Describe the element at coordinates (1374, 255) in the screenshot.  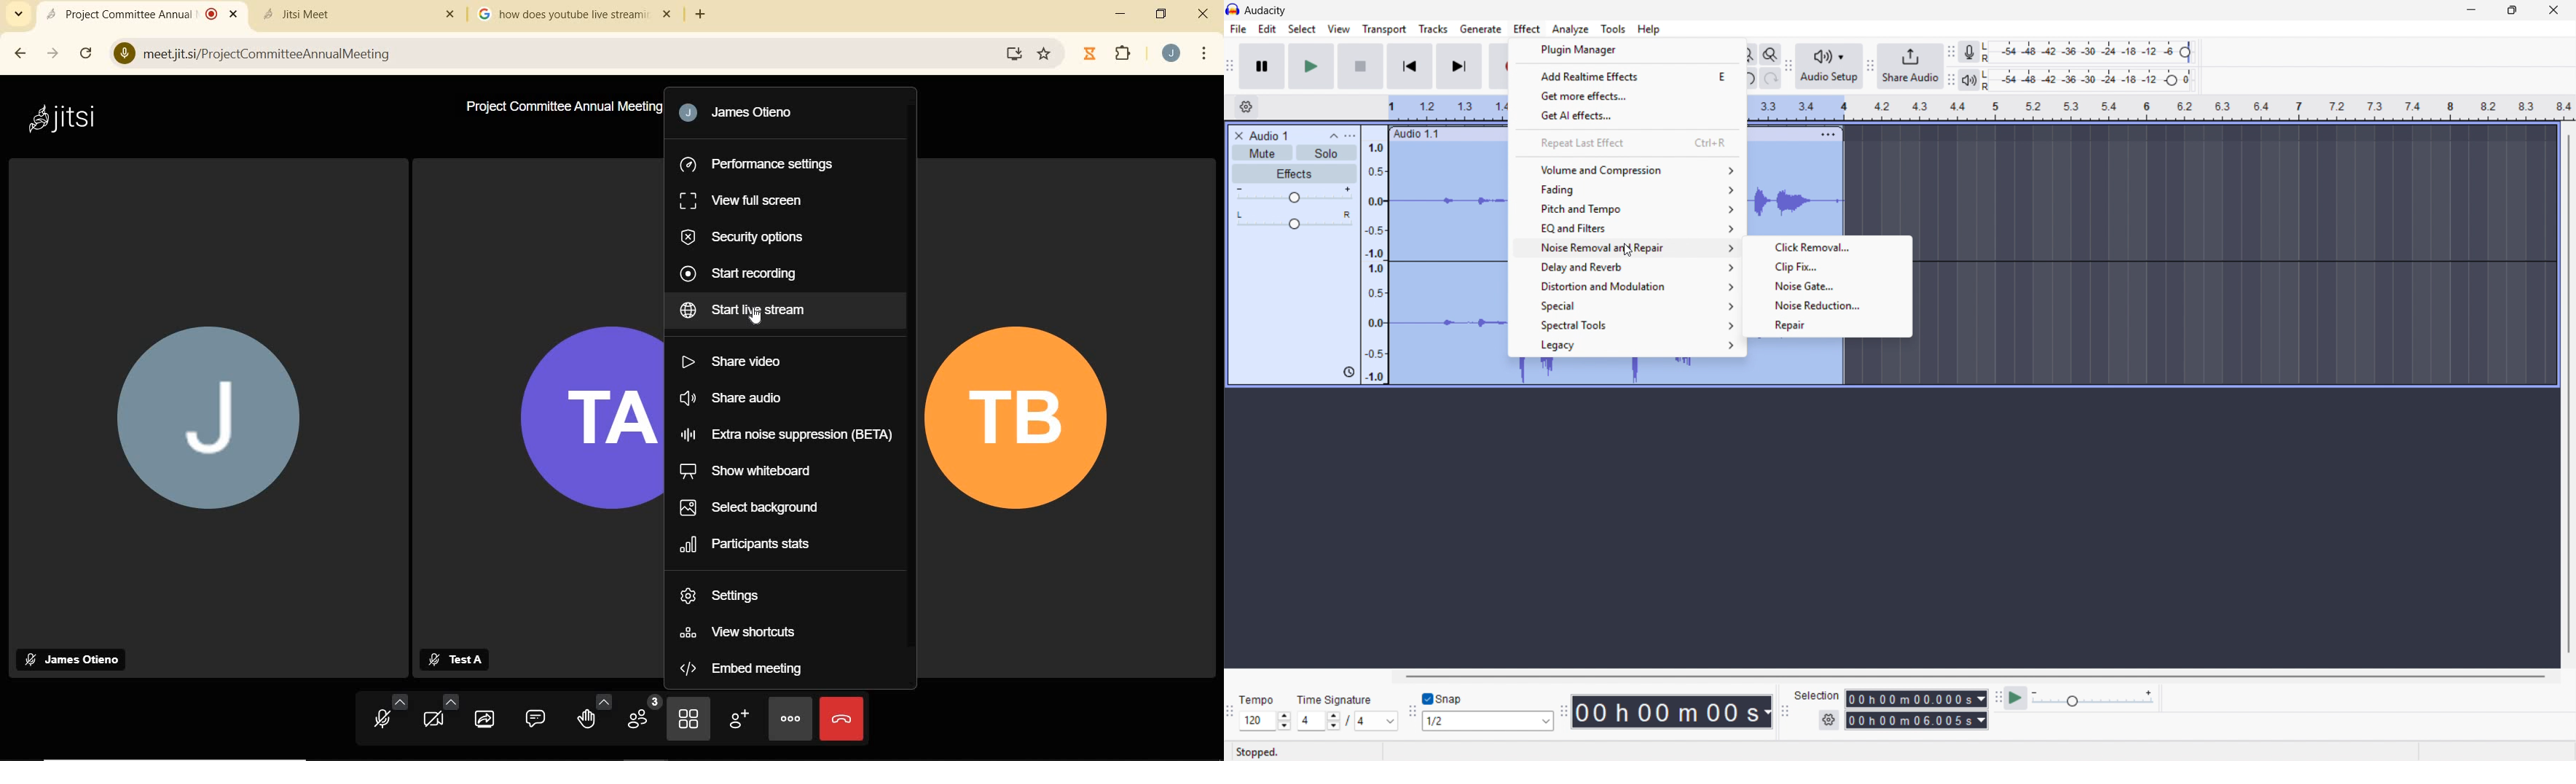
I see `Amplitude` at that location.